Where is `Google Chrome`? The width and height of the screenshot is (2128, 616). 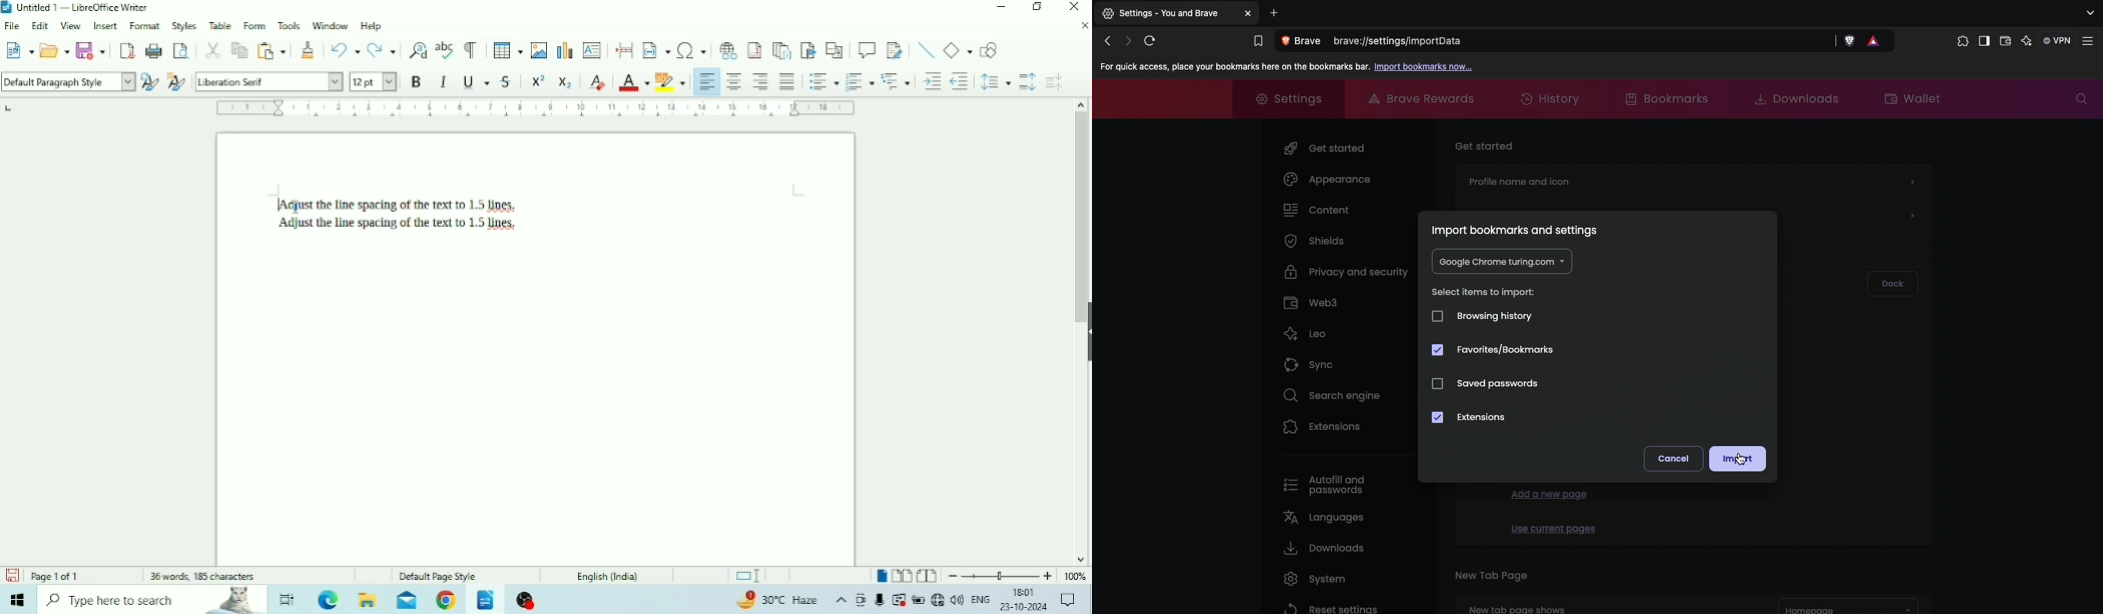 Google Chrome is located at coordinates (446, 600).